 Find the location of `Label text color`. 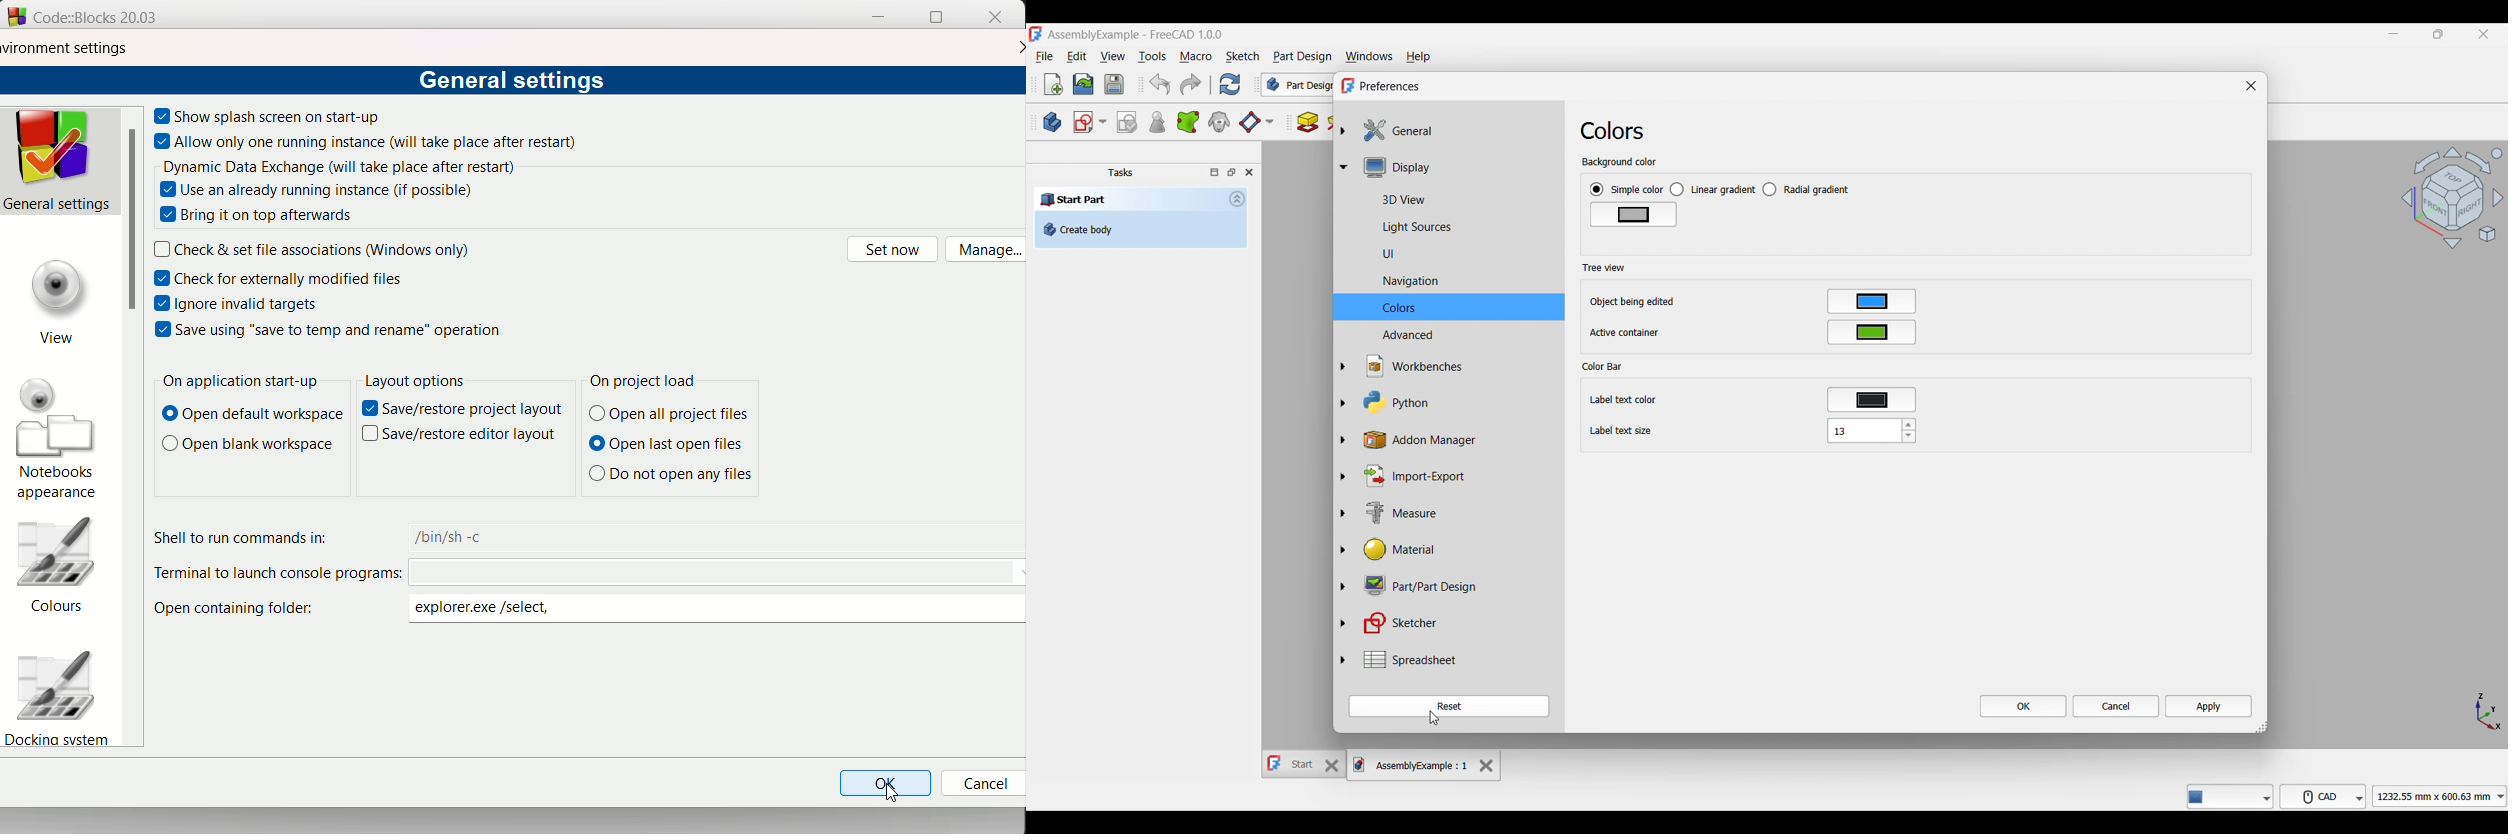

Label text color is located at coordinates (1623, 400).